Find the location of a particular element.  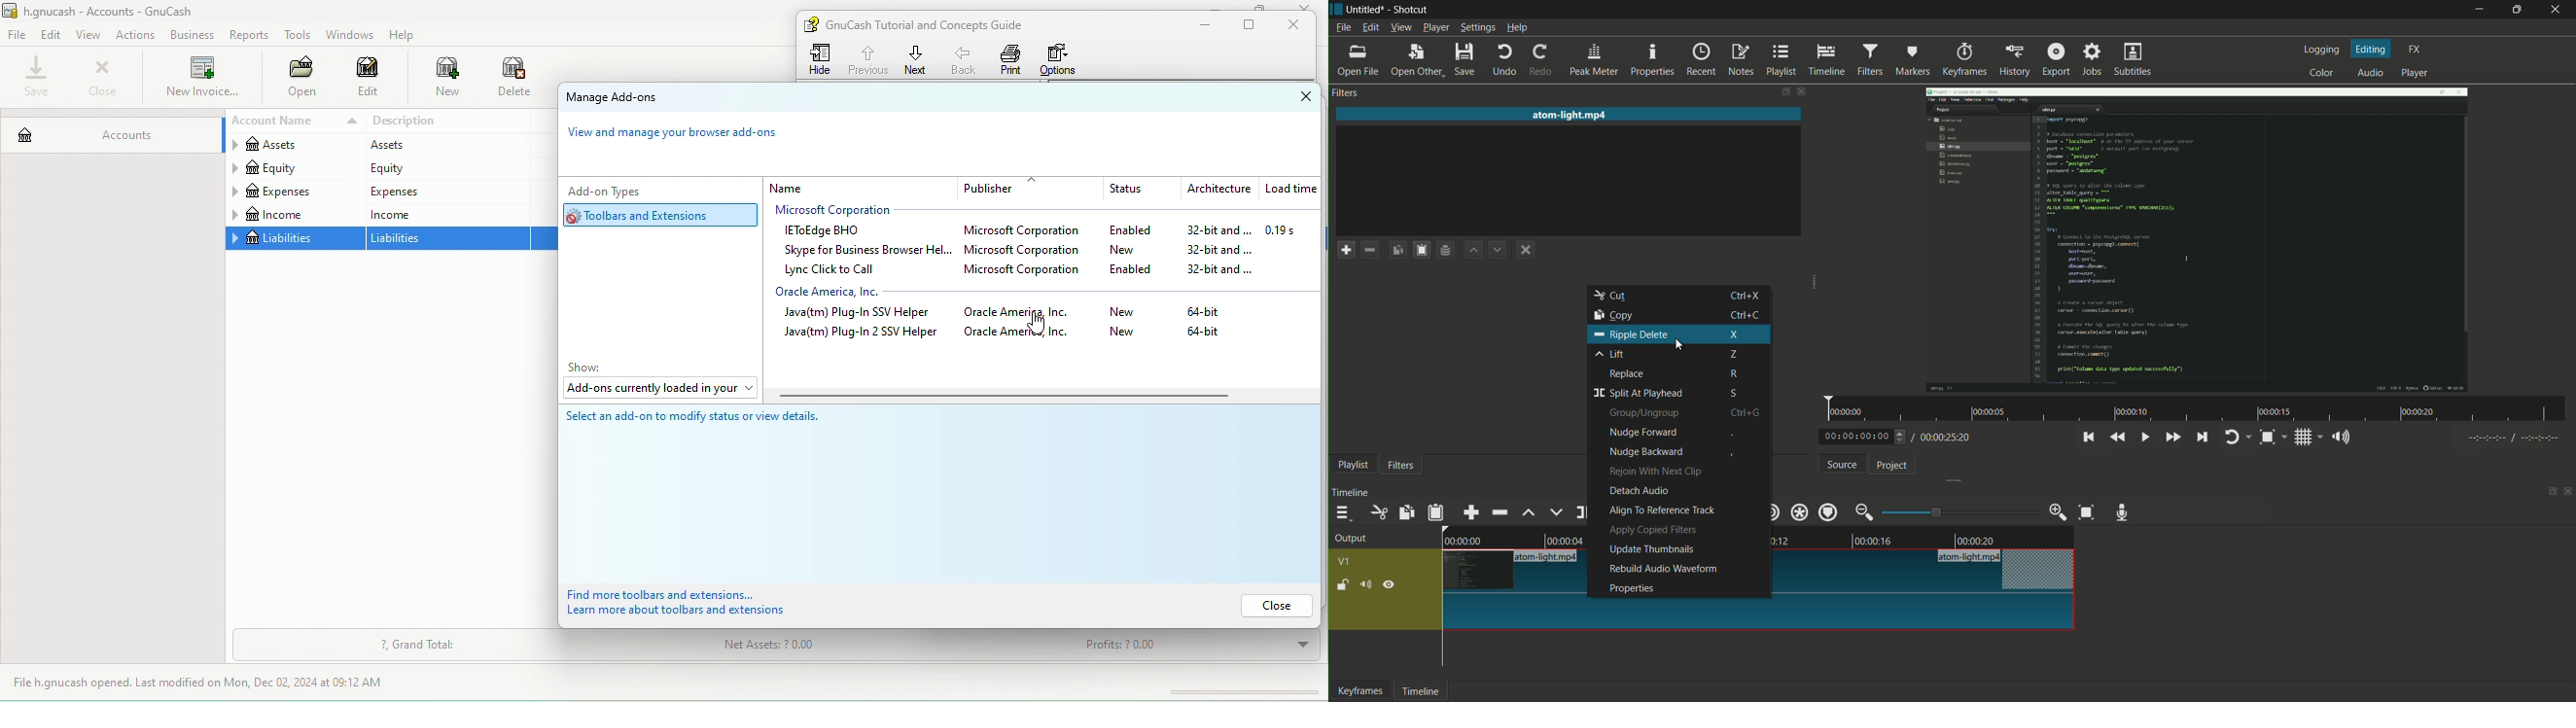

update thumbnails is located at coordinates (1651, 550).